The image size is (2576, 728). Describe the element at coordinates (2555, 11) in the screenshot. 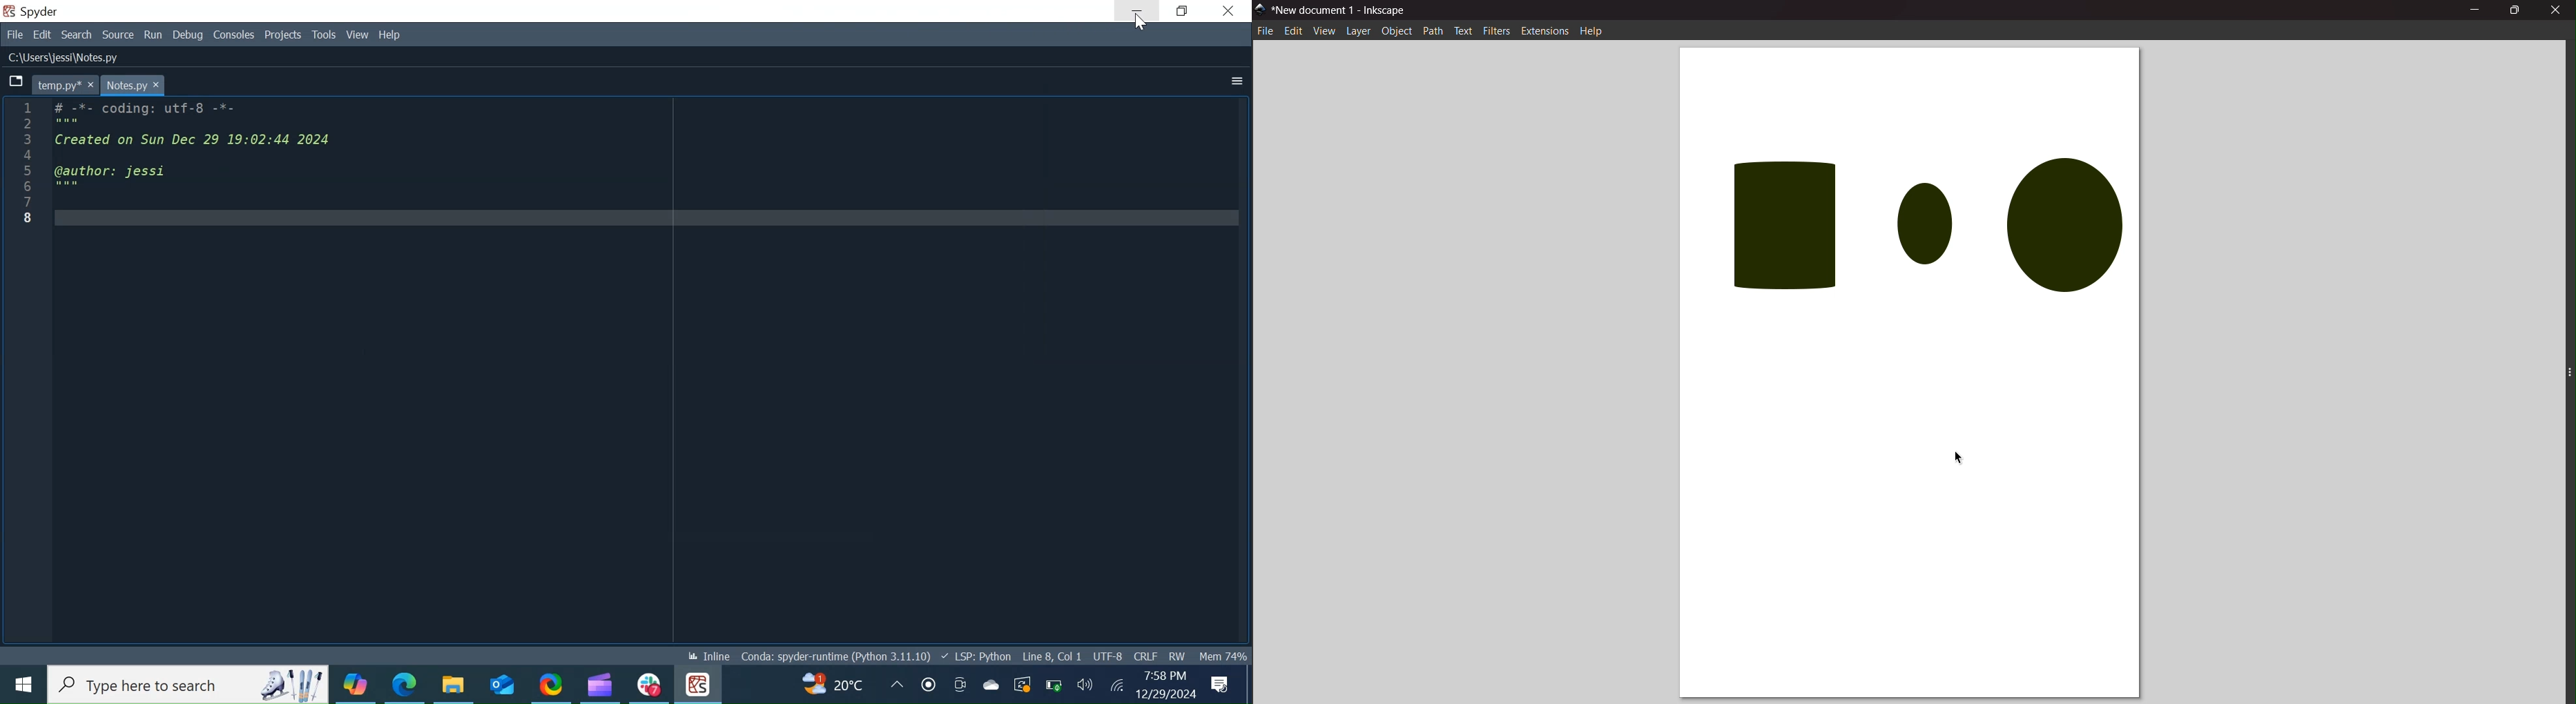

I see `close` at that location.